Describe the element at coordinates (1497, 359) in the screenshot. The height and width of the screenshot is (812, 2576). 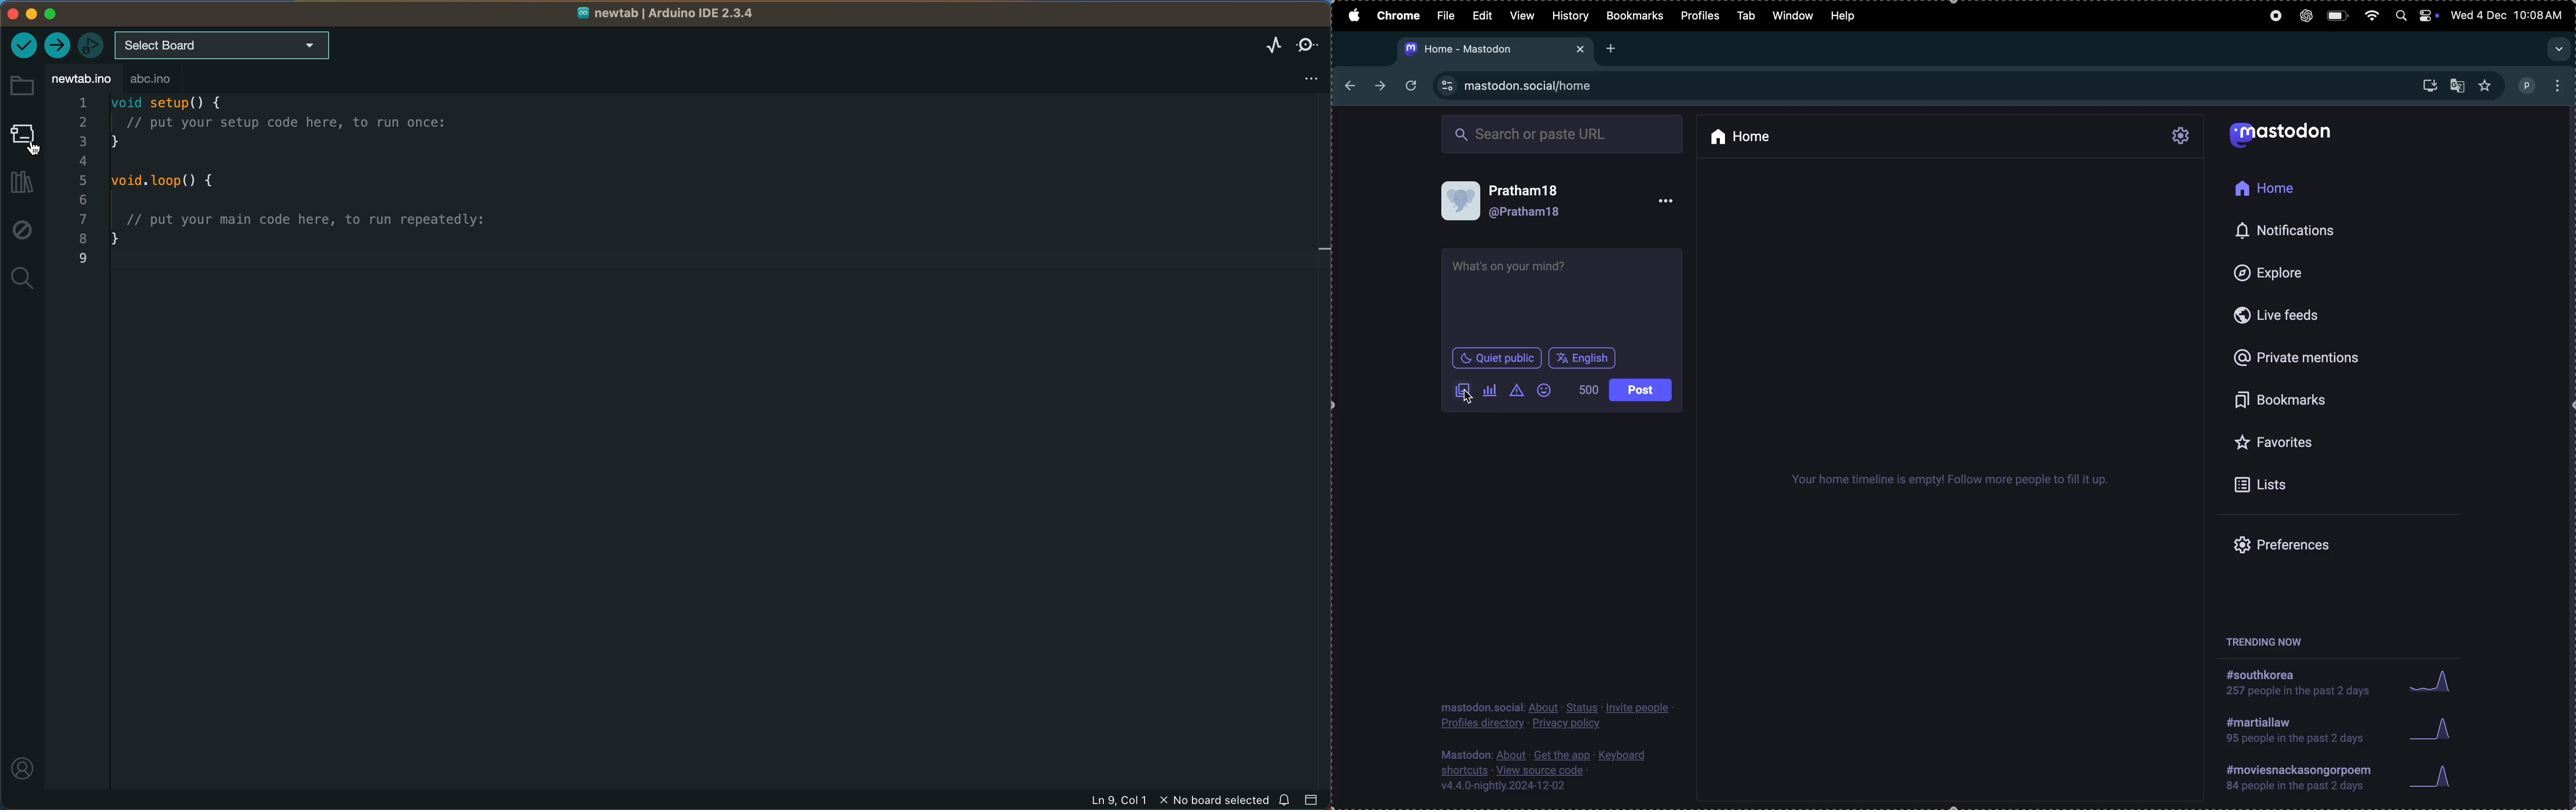
I see `quiet place` at that location.